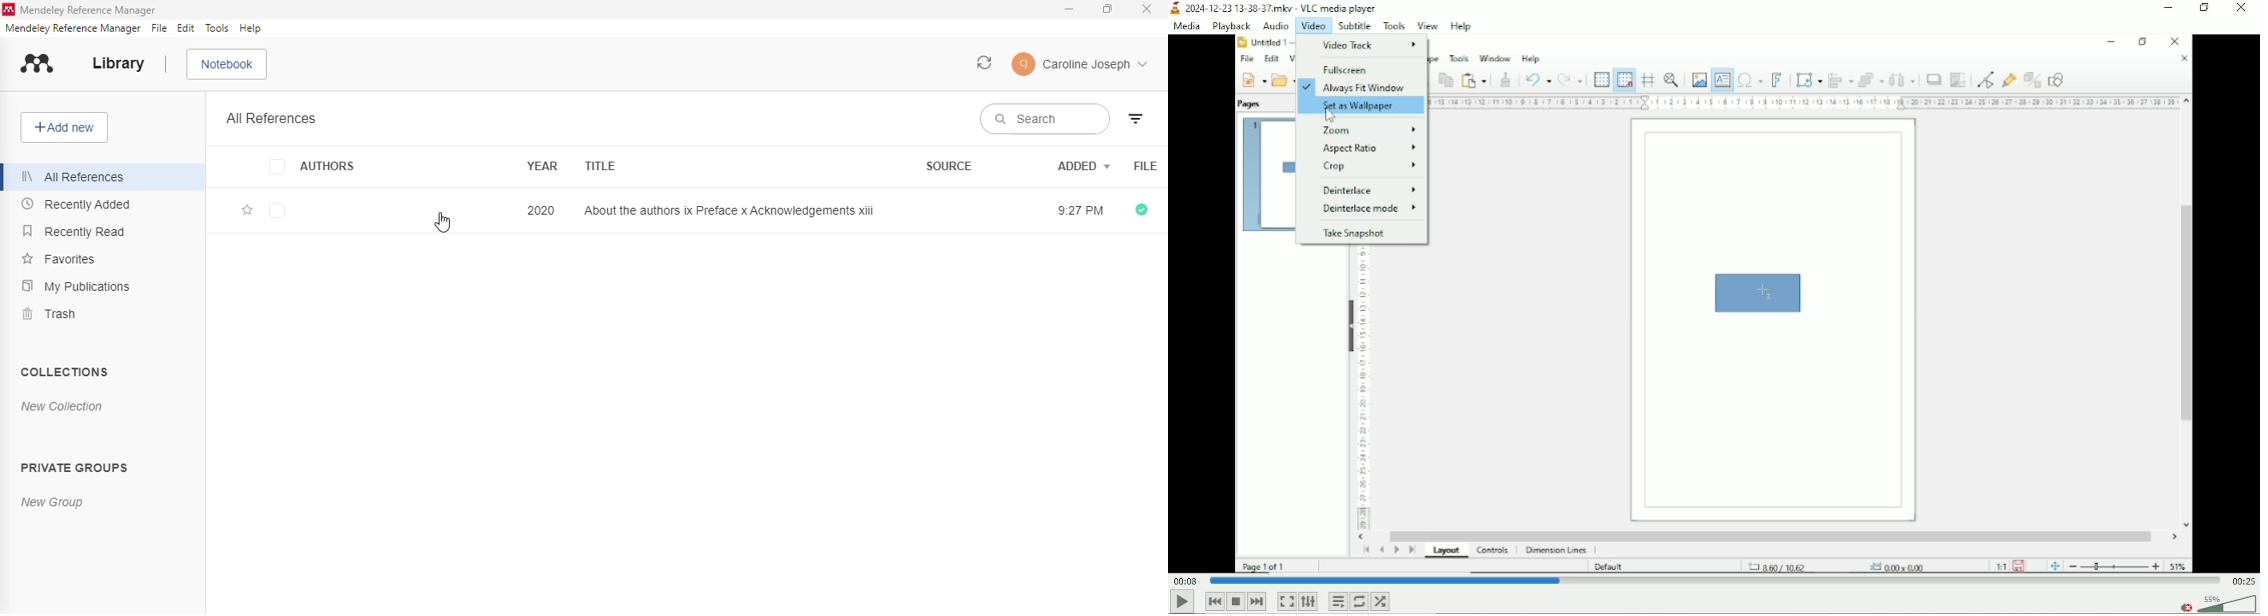 This screenshot has height=616, width=2268. What do you see at coordinates (1381, 601) in the screenshot?
I see `random` at bounding box center [1381, 601].